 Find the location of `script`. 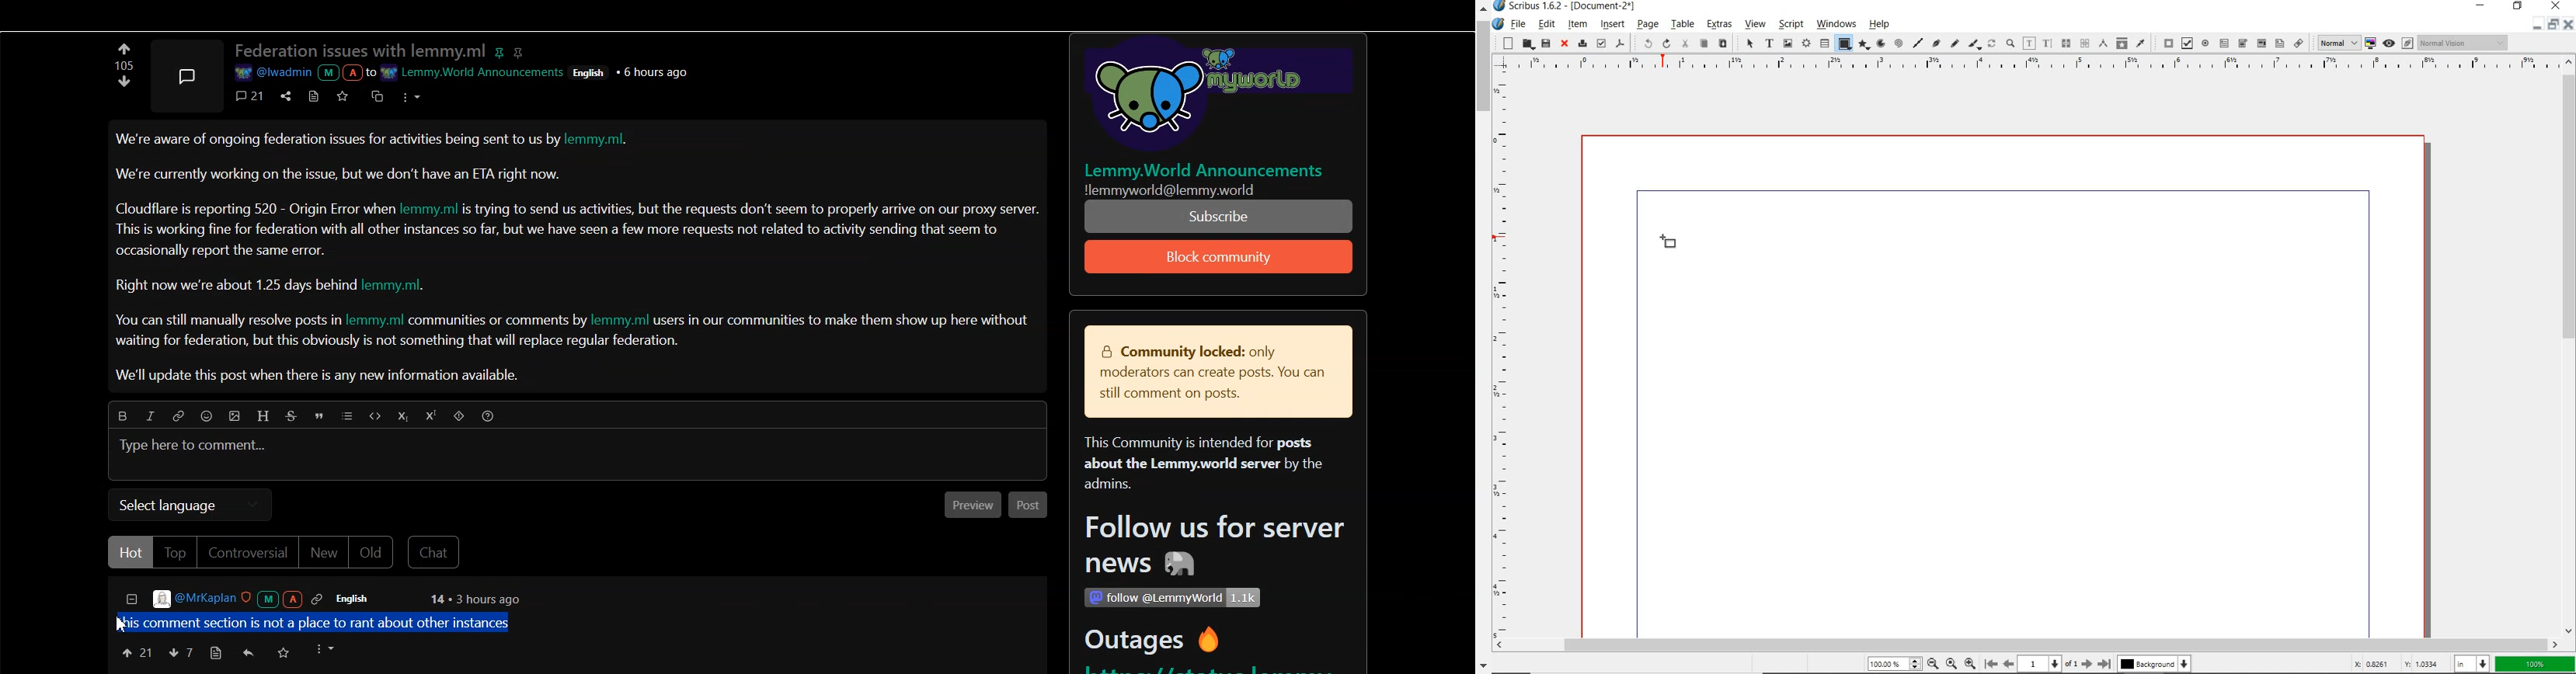

script is located at coordinates (1790, 24).